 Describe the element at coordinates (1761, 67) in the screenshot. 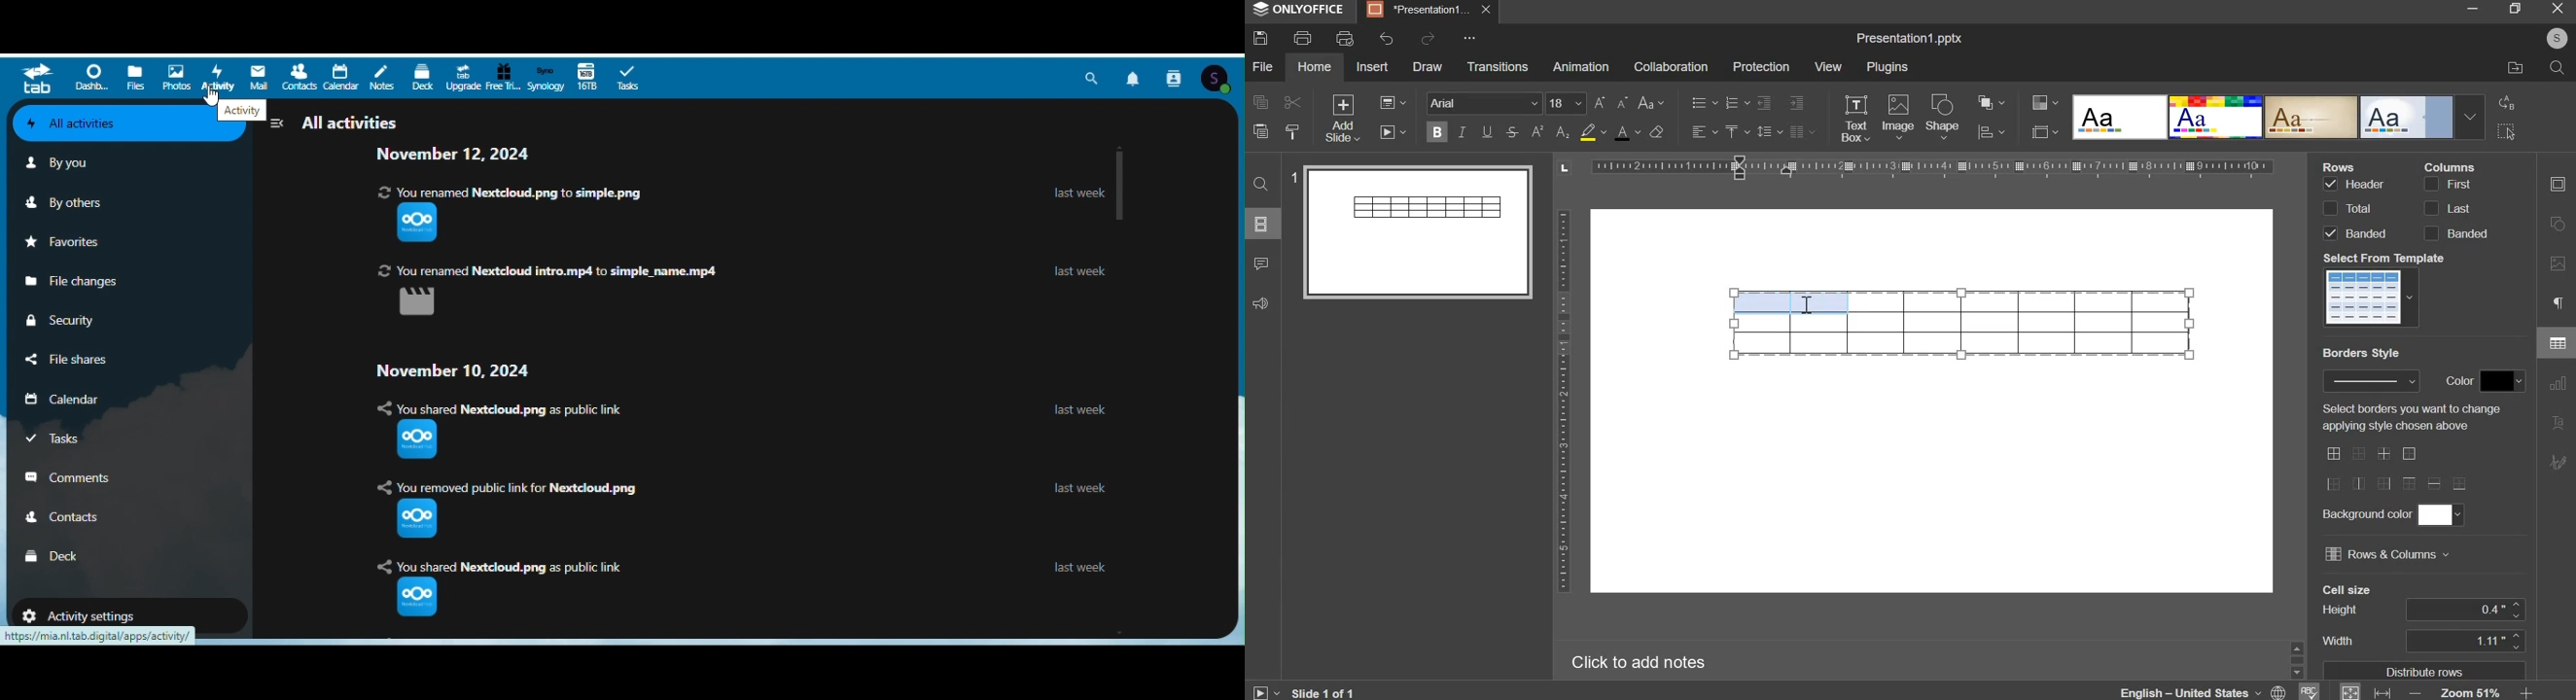

I see `protection` at that location.